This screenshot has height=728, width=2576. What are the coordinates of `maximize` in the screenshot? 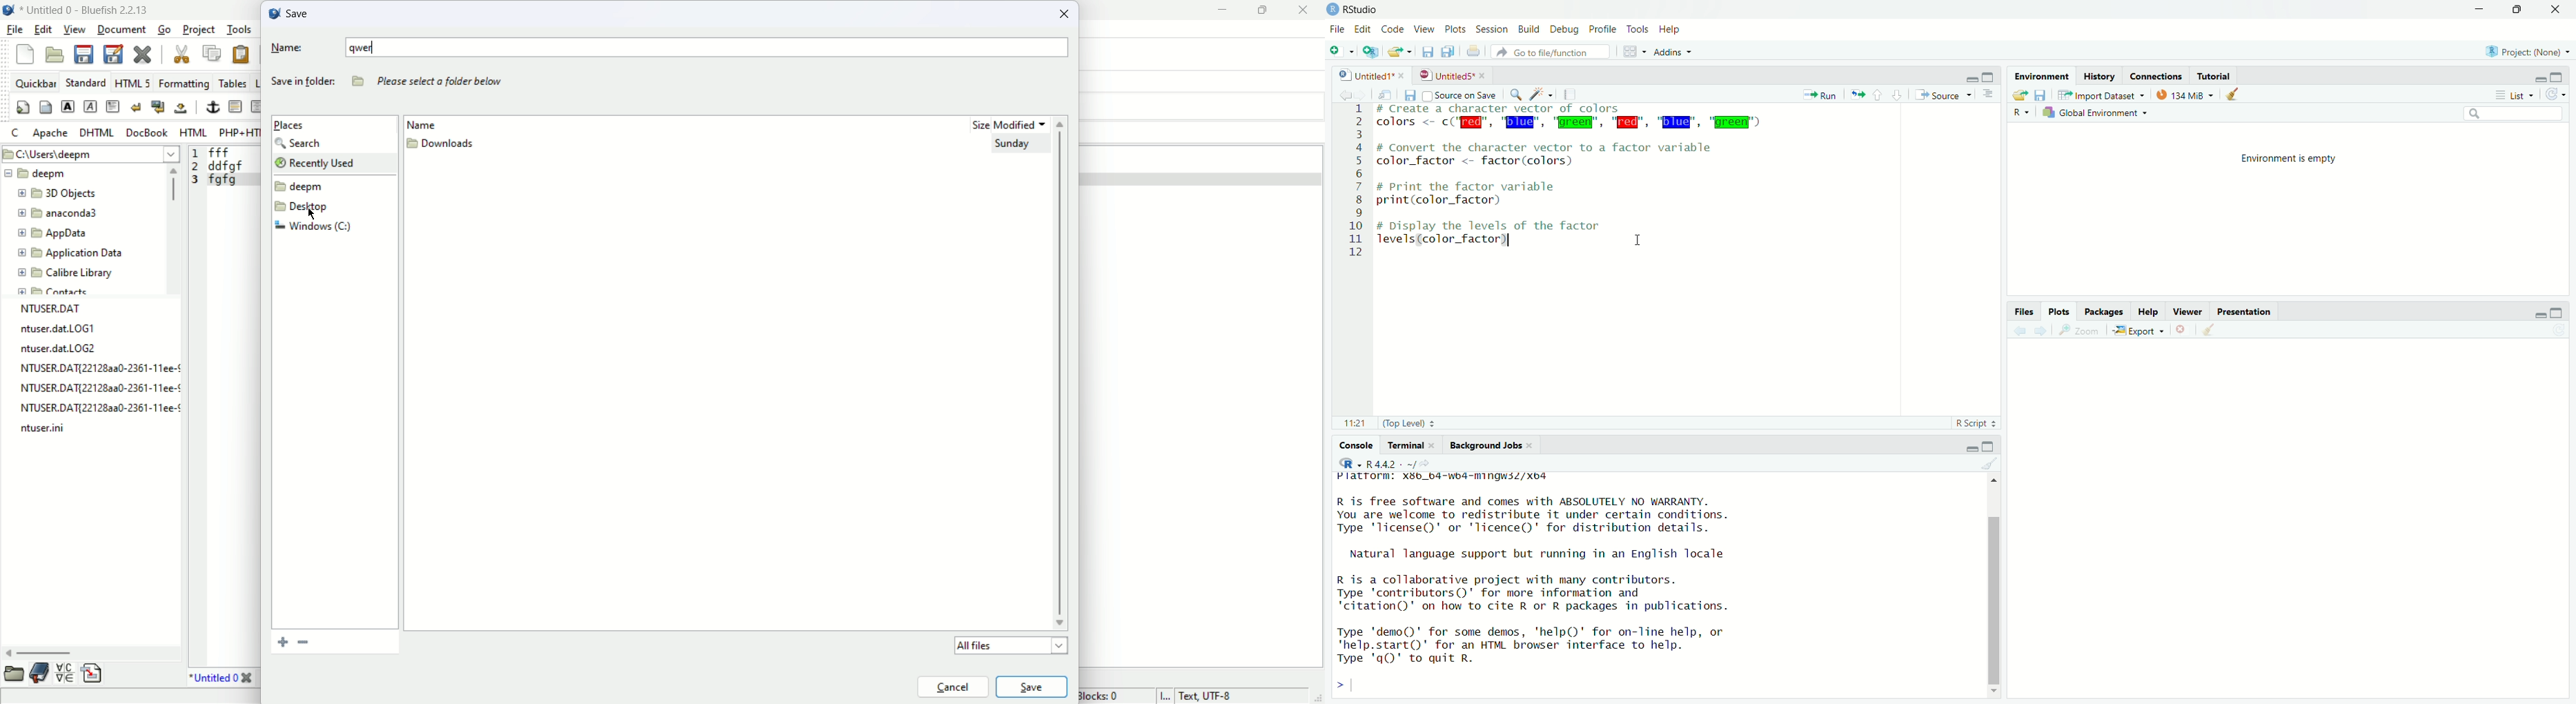 It's located at (2563, 312).